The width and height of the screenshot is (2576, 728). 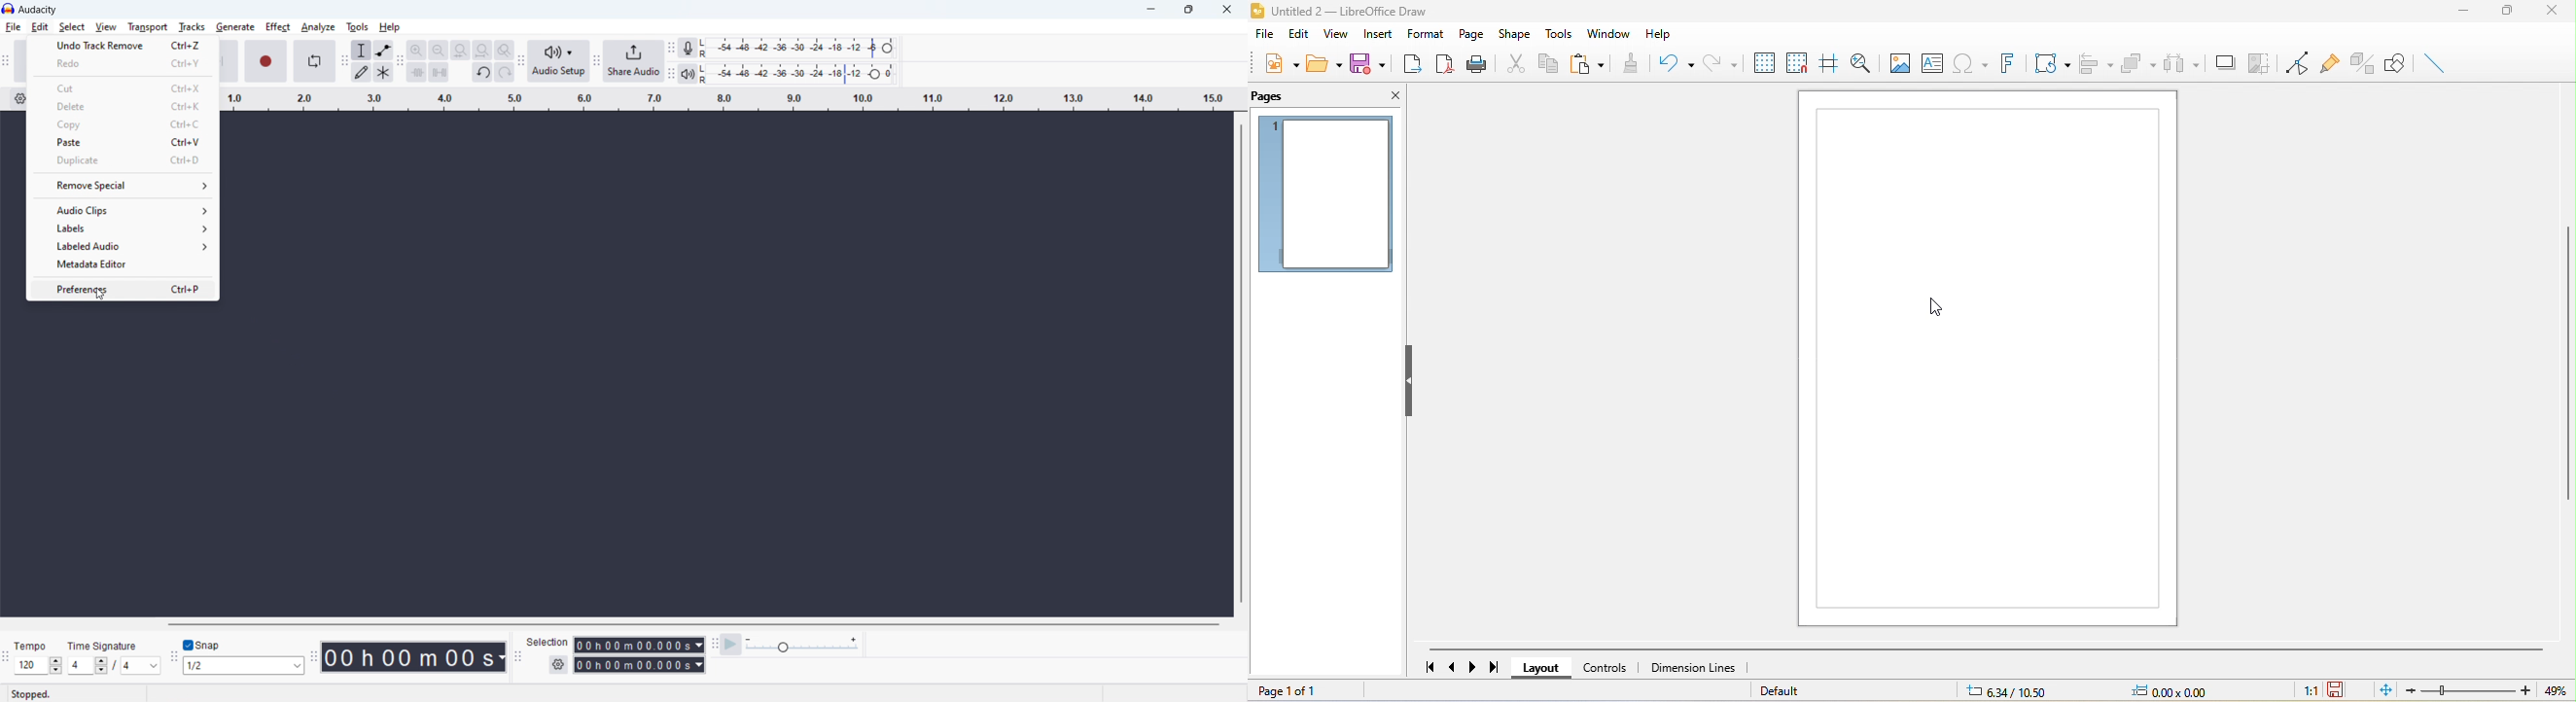 What do you see at coordinates (2396, 60) in the screenshot?
I see `show draw function` at bounding box center [2396, 60].